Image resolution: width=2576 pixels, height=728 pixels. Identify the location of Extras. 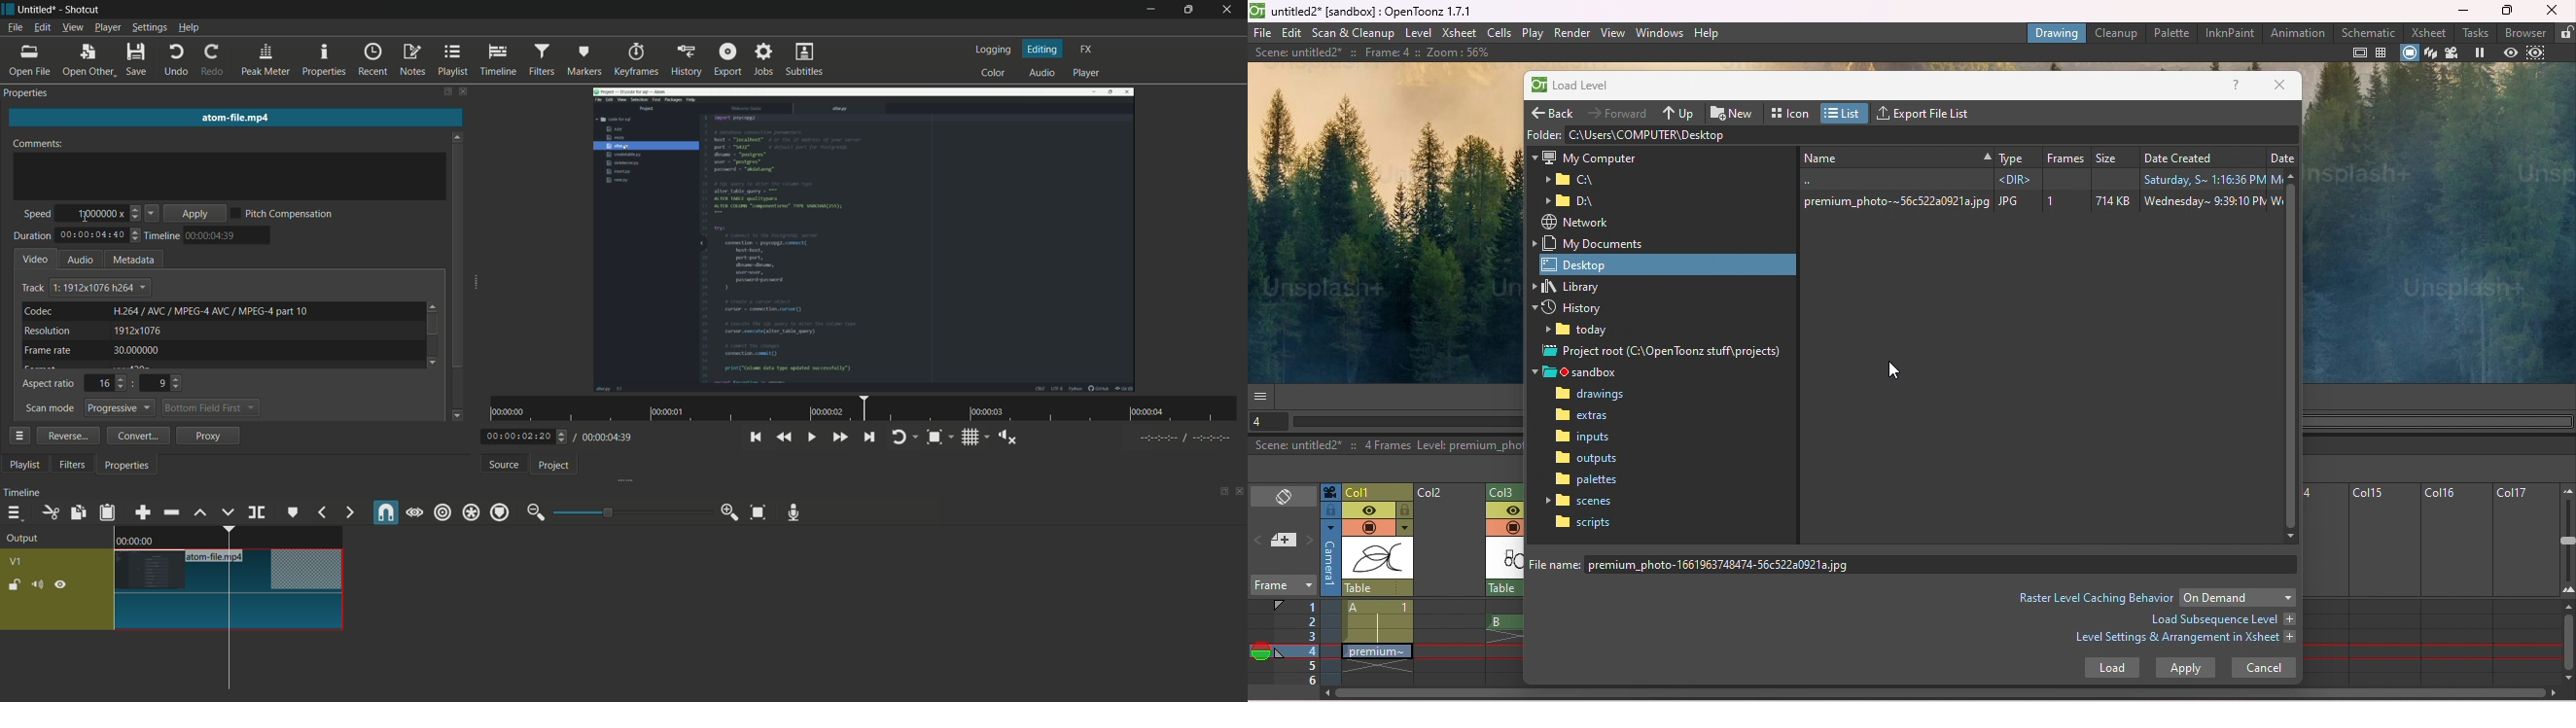
(1592, 417).